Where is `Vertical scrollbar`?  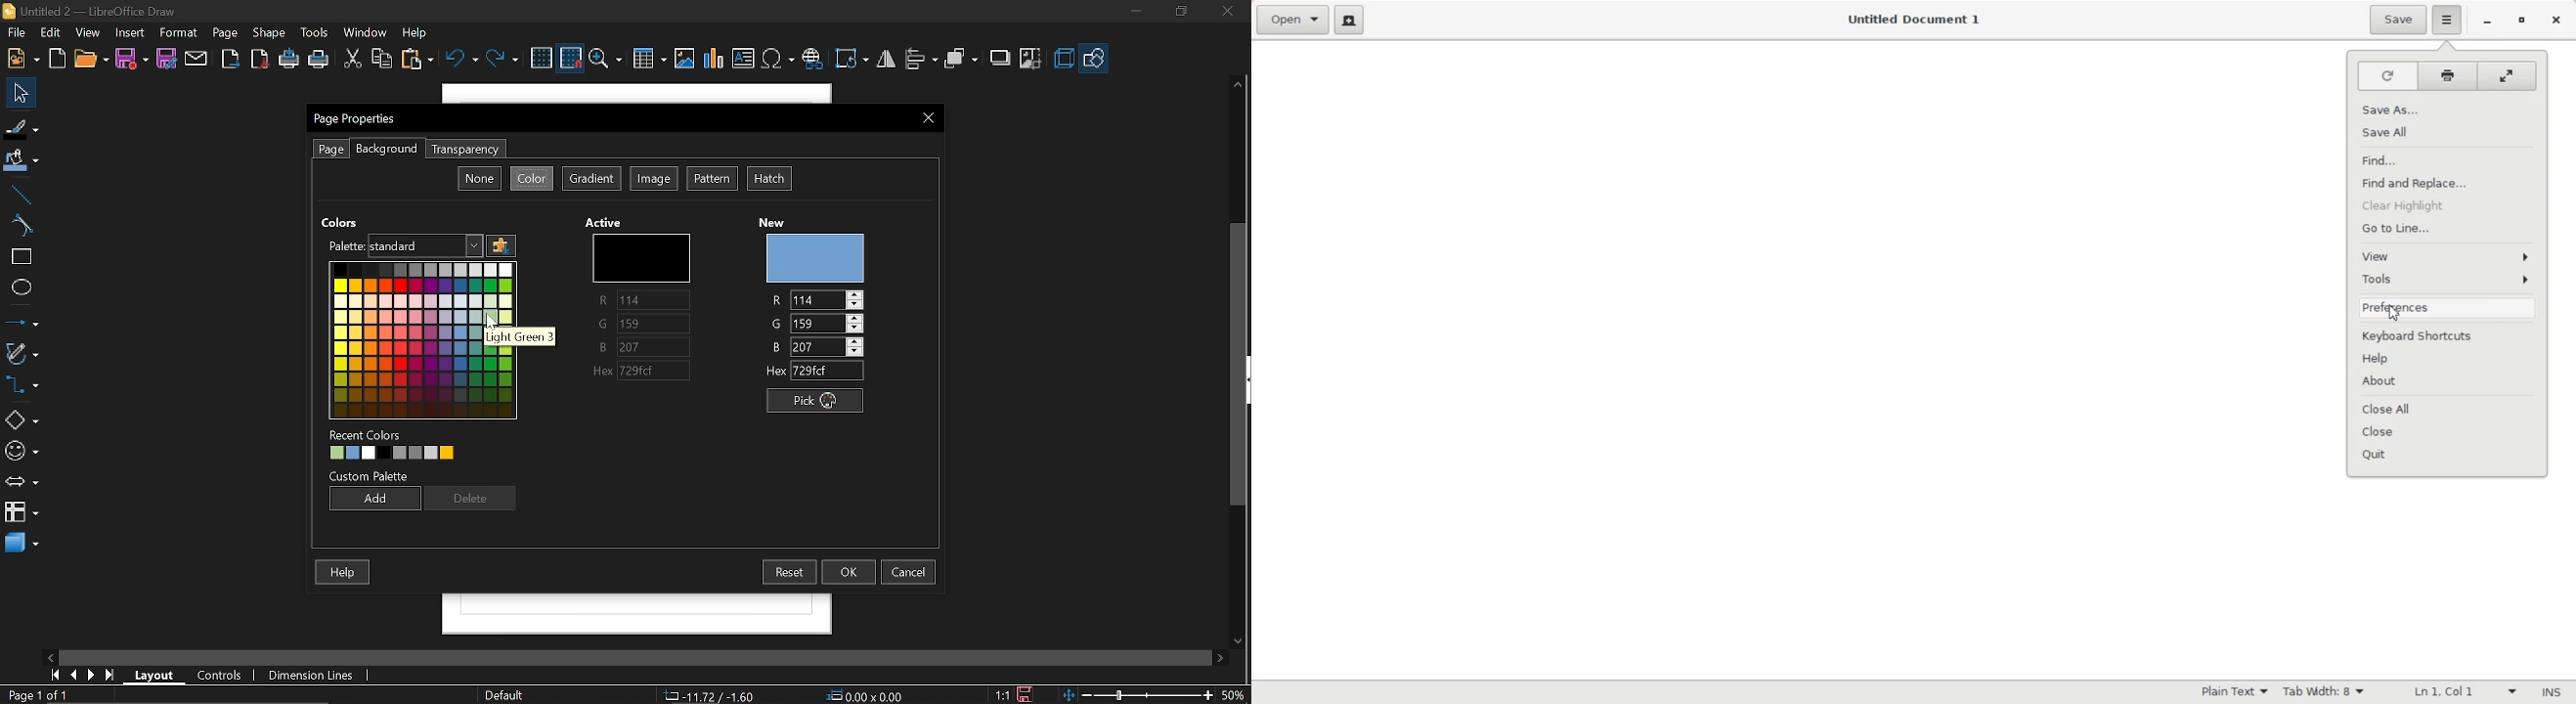 Vertical scrollbar is located at coordinates (1243, 365).